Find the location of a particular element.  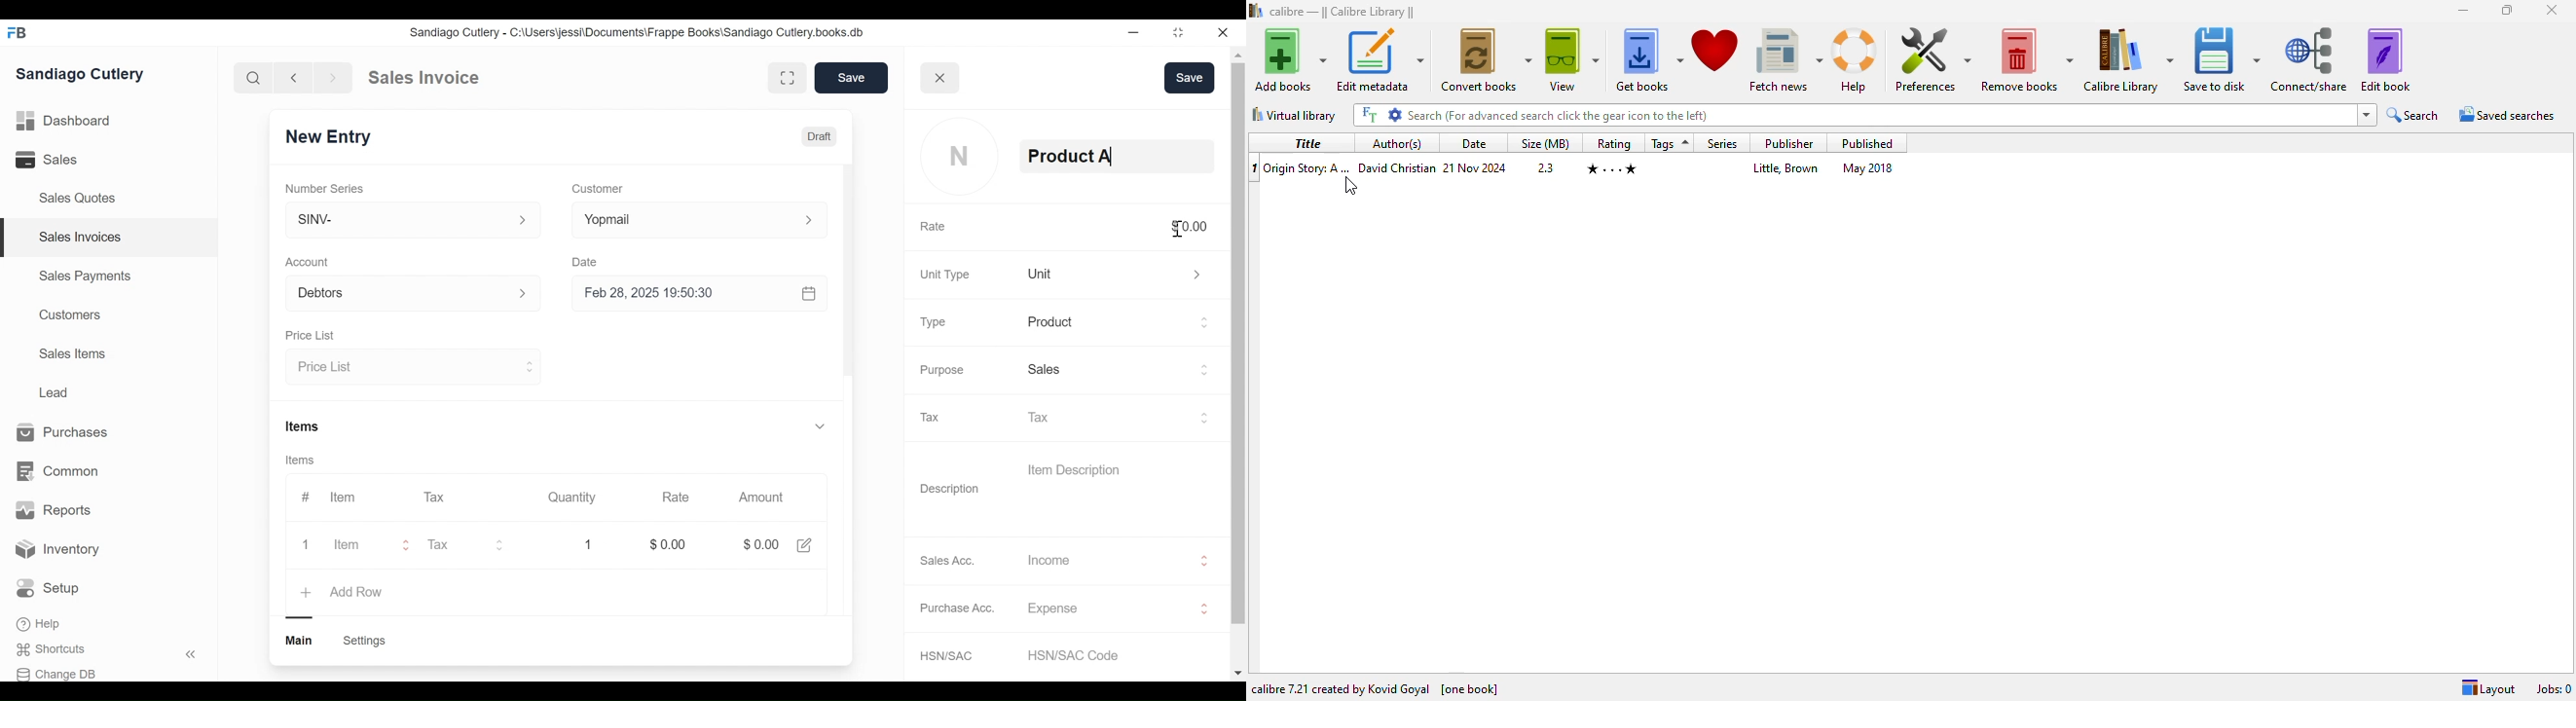

May 2018 is located at coordinates (1868, 167).